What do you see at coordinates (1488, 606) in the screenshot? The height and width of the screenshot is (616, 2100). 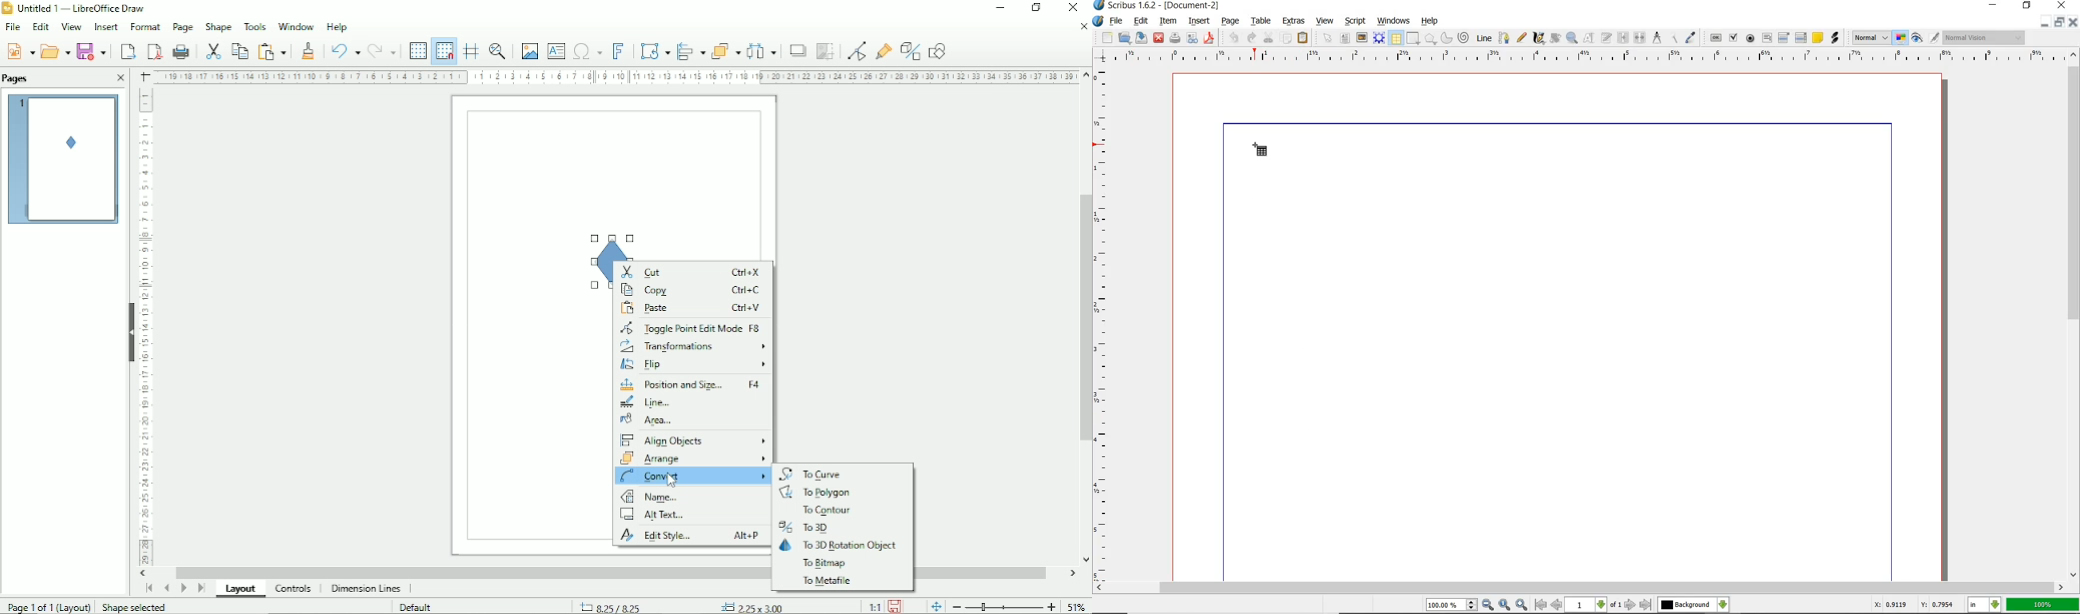 I see `zoom out` at bounding box center [1488, 606].